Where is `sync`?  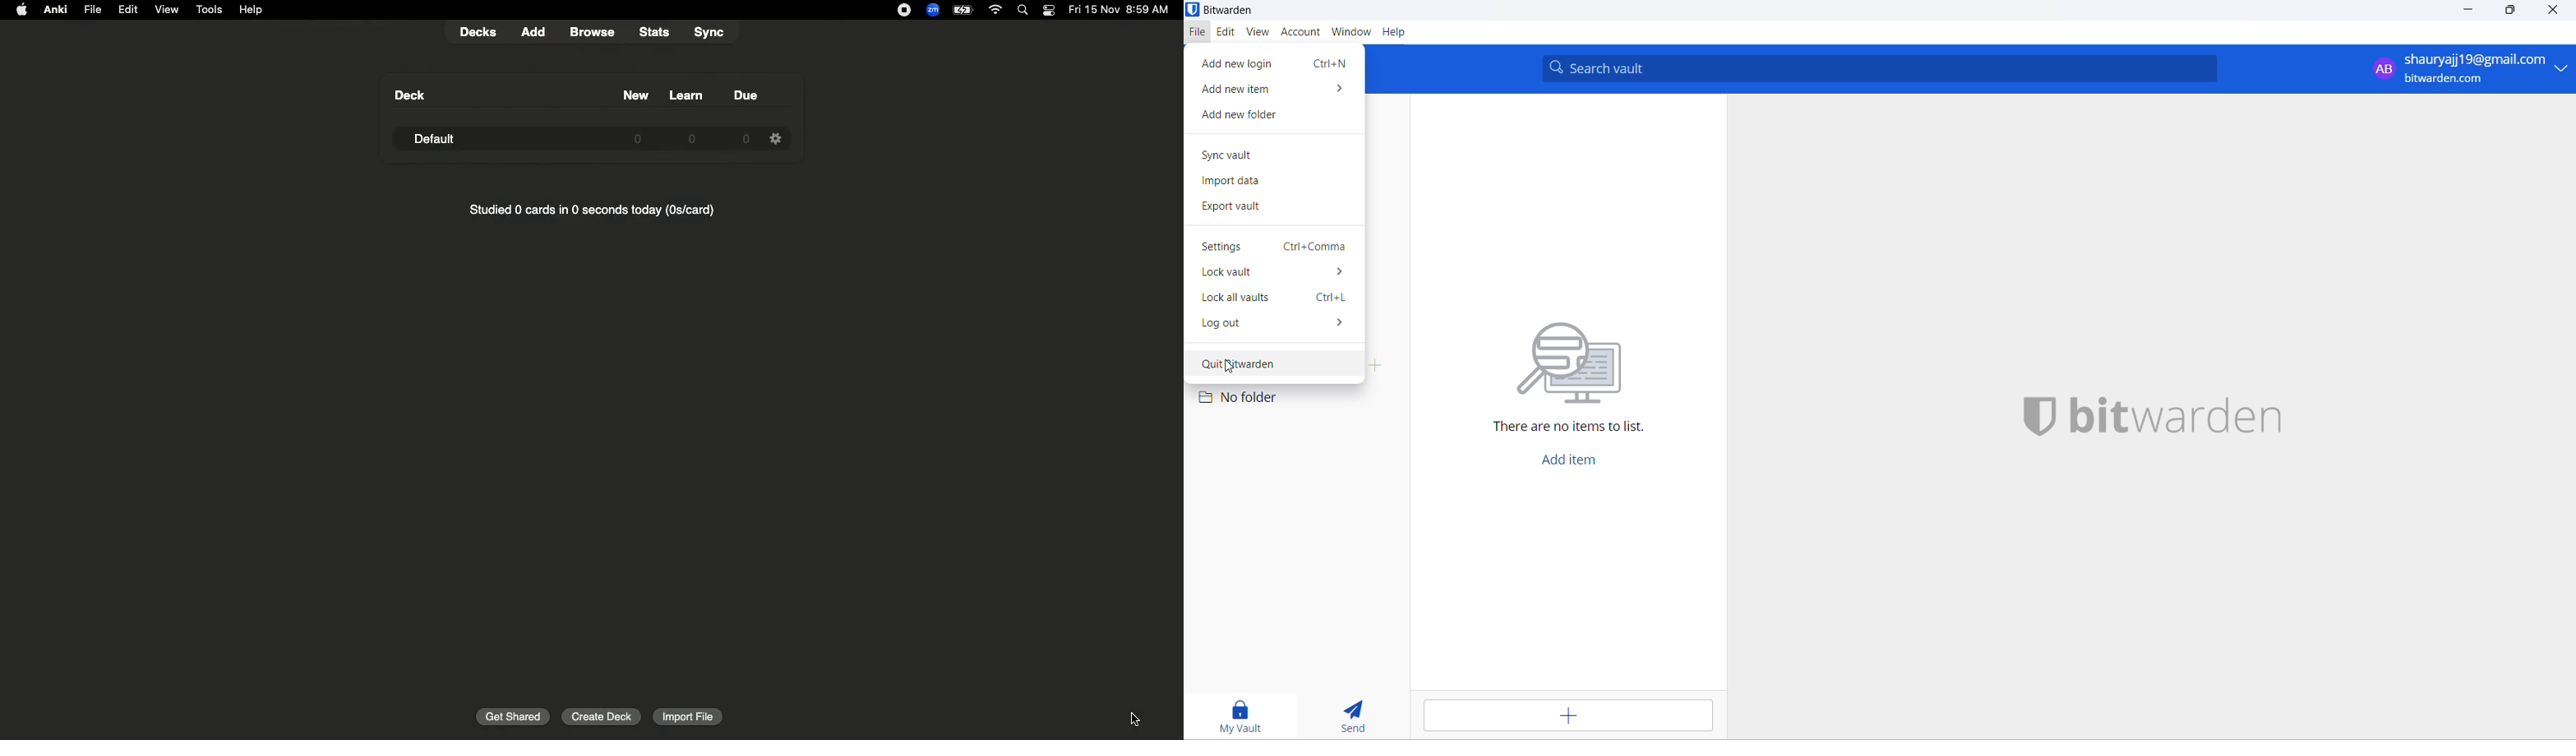 sync is located at coordinates (713, 32).